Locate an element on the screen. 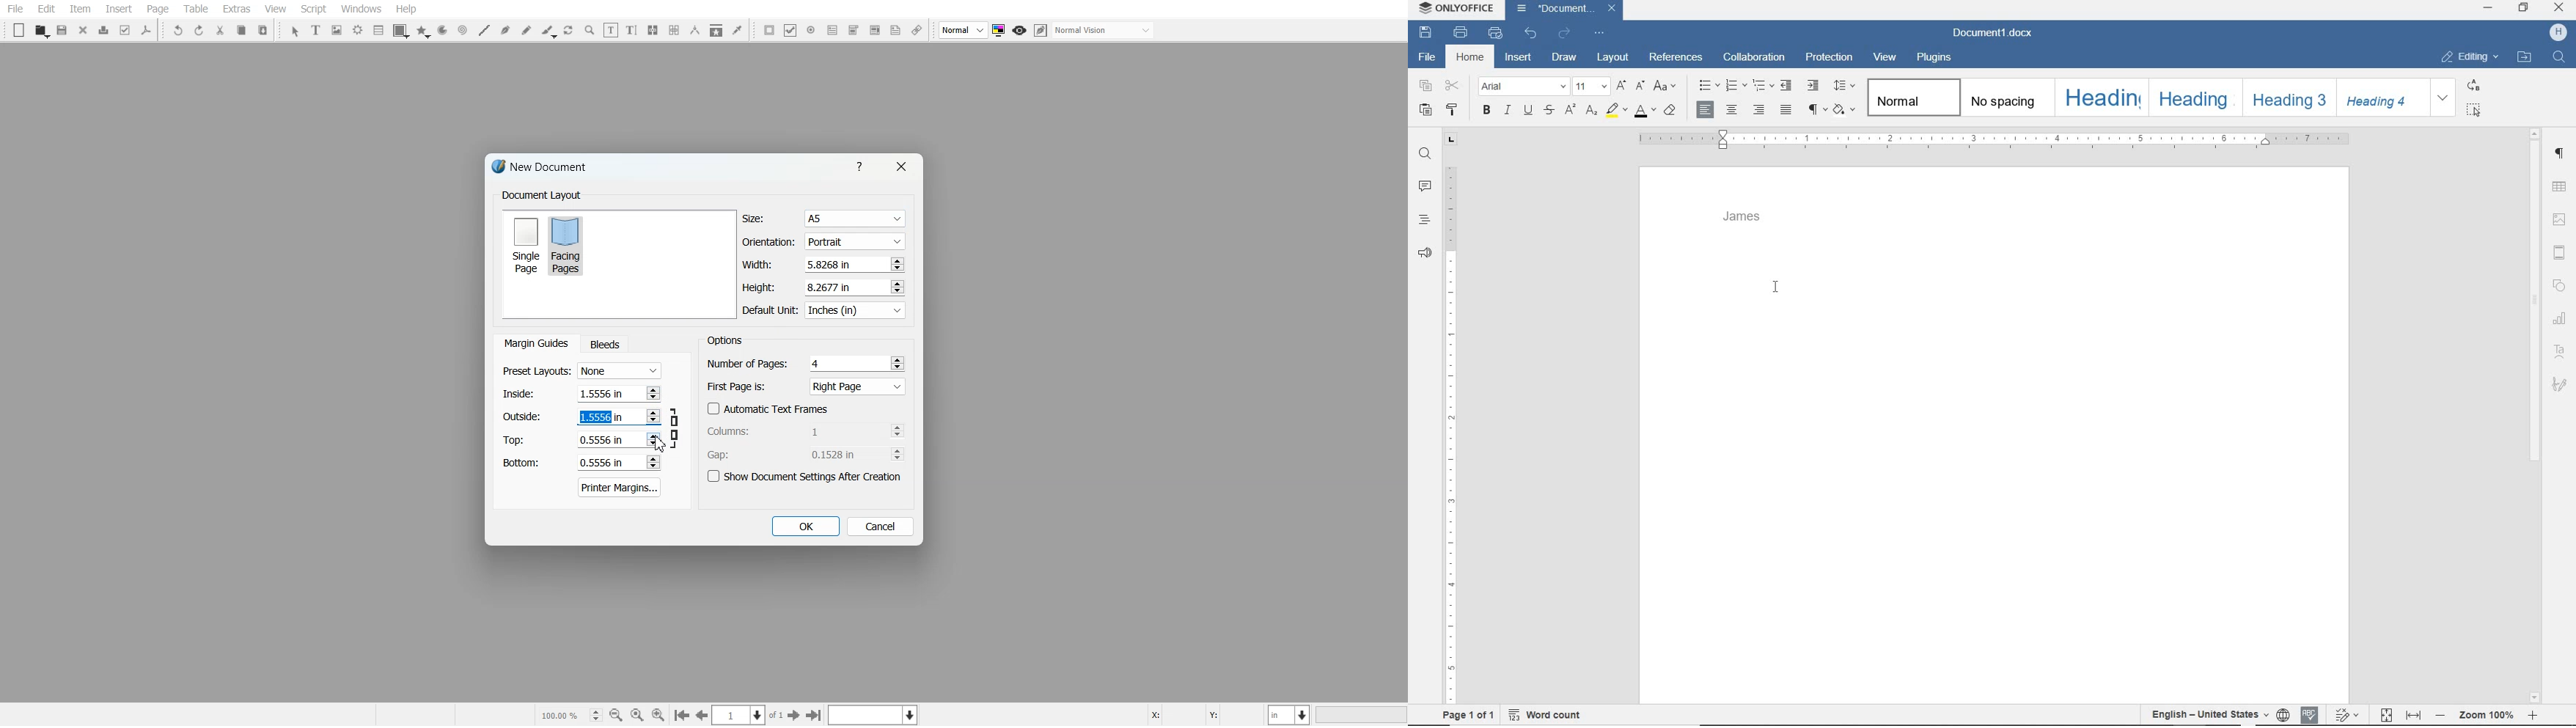 The width and height of the screenshot is (2576, 728). Copy Item Properties is located at coordinates (716, 30).